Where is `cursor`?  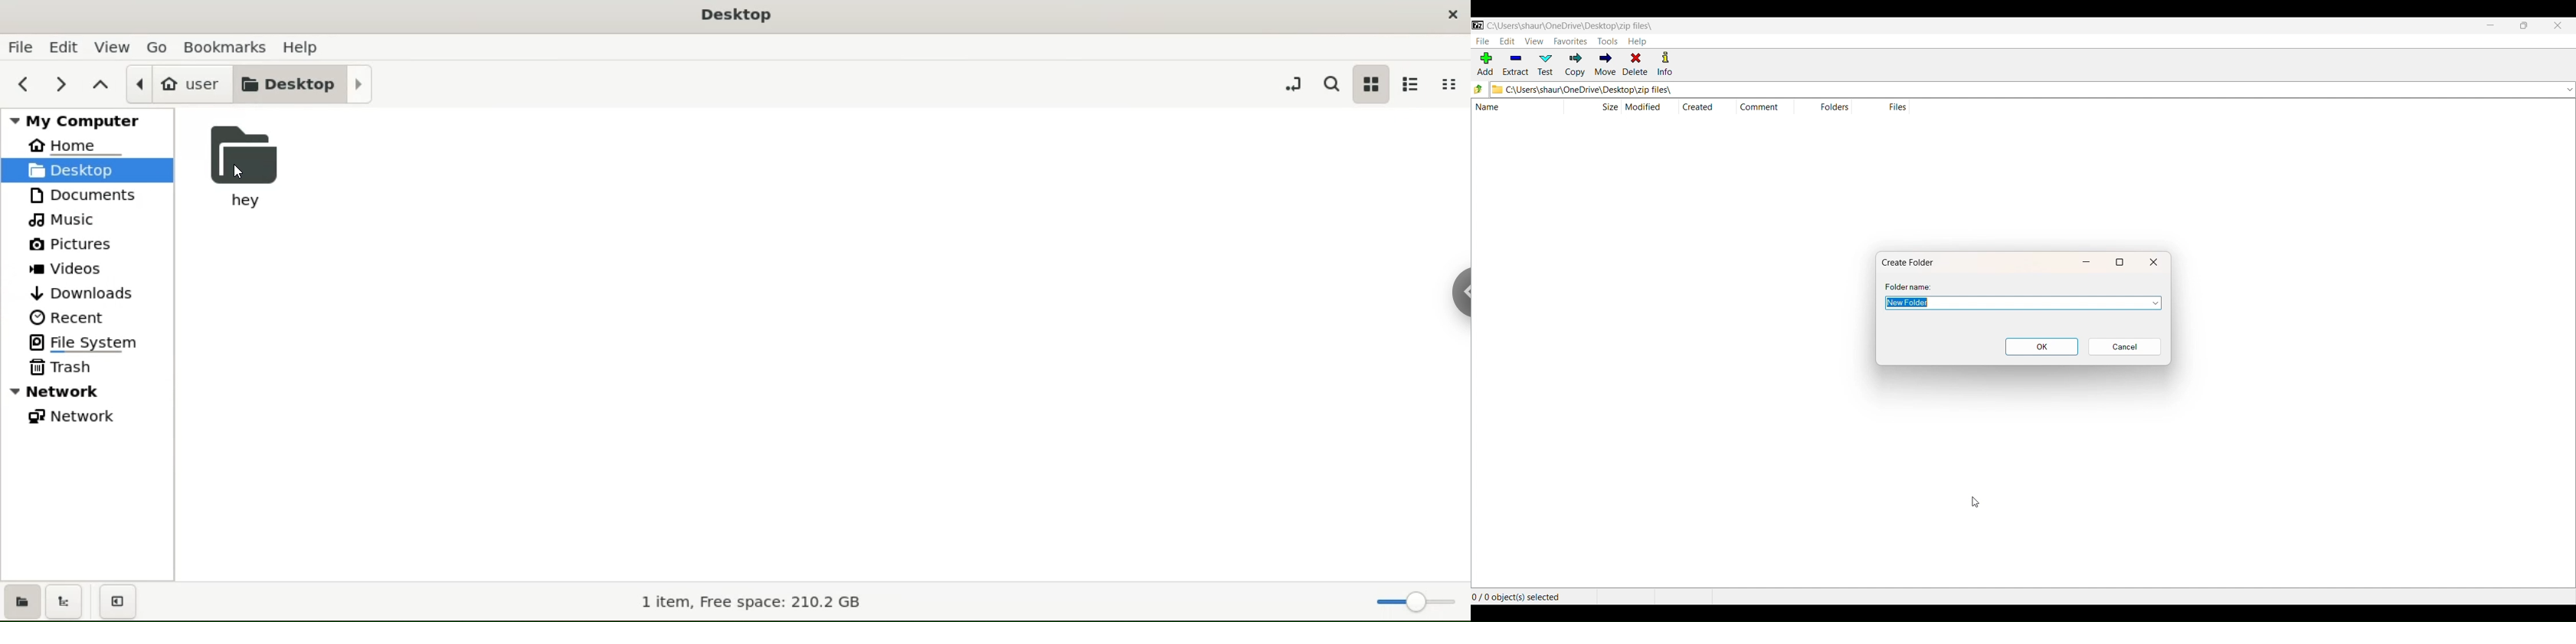
cursor is located at coordinates (242, 174).